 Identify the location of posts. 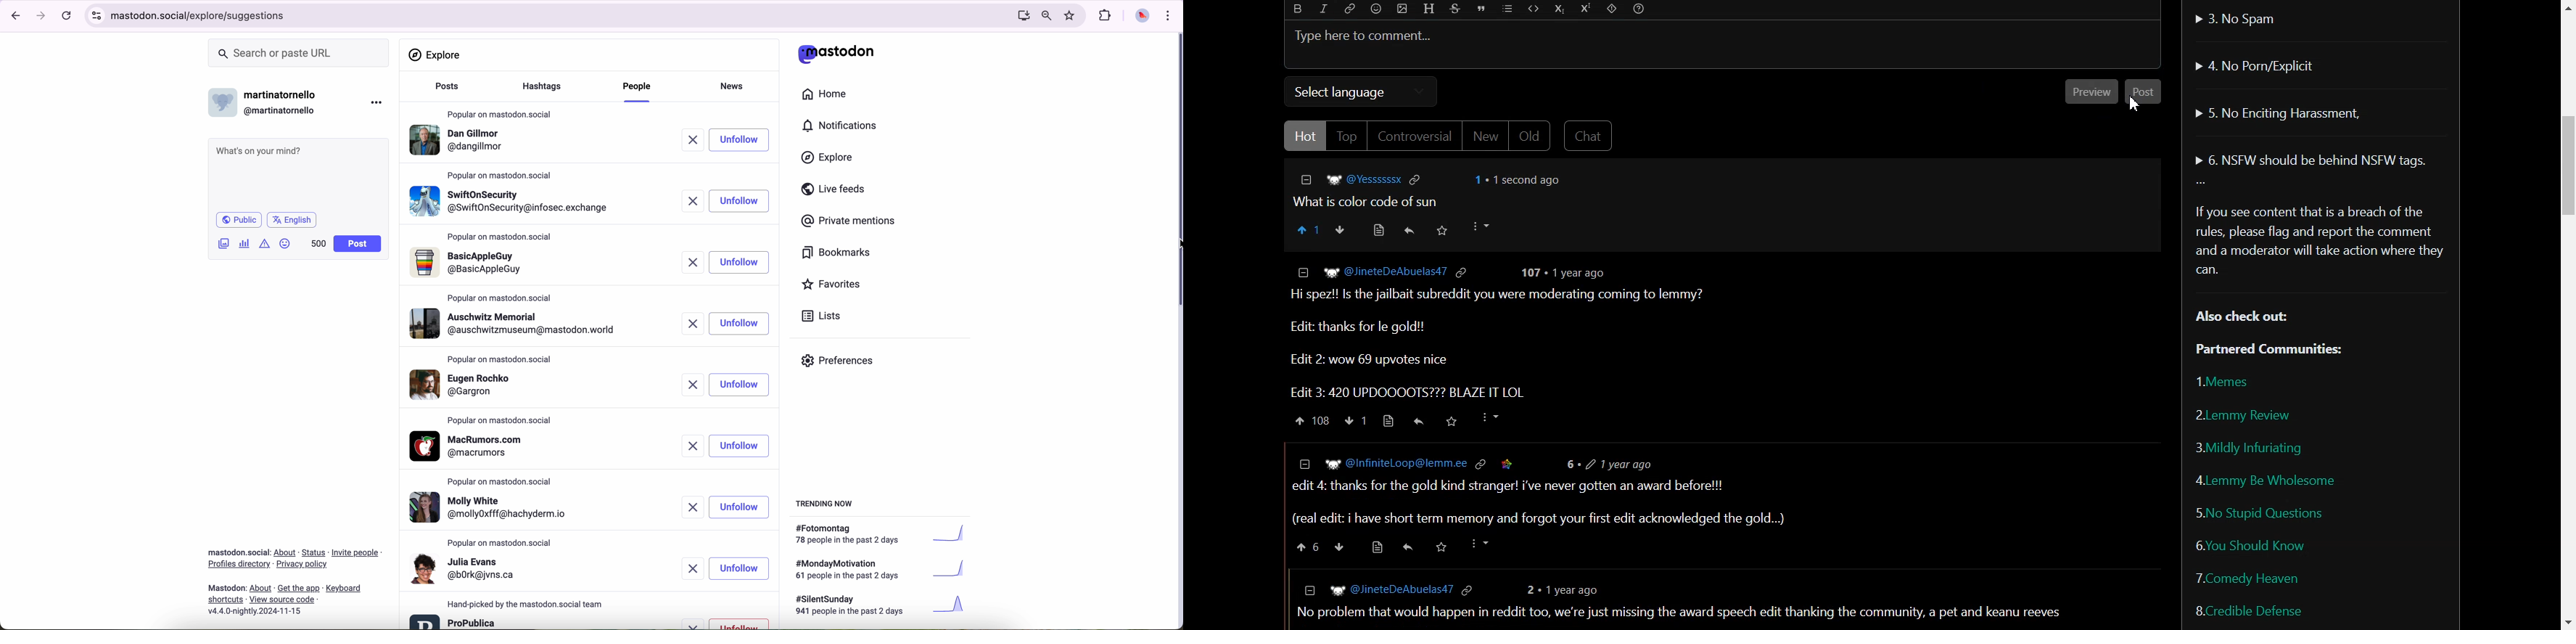
(444, 91).